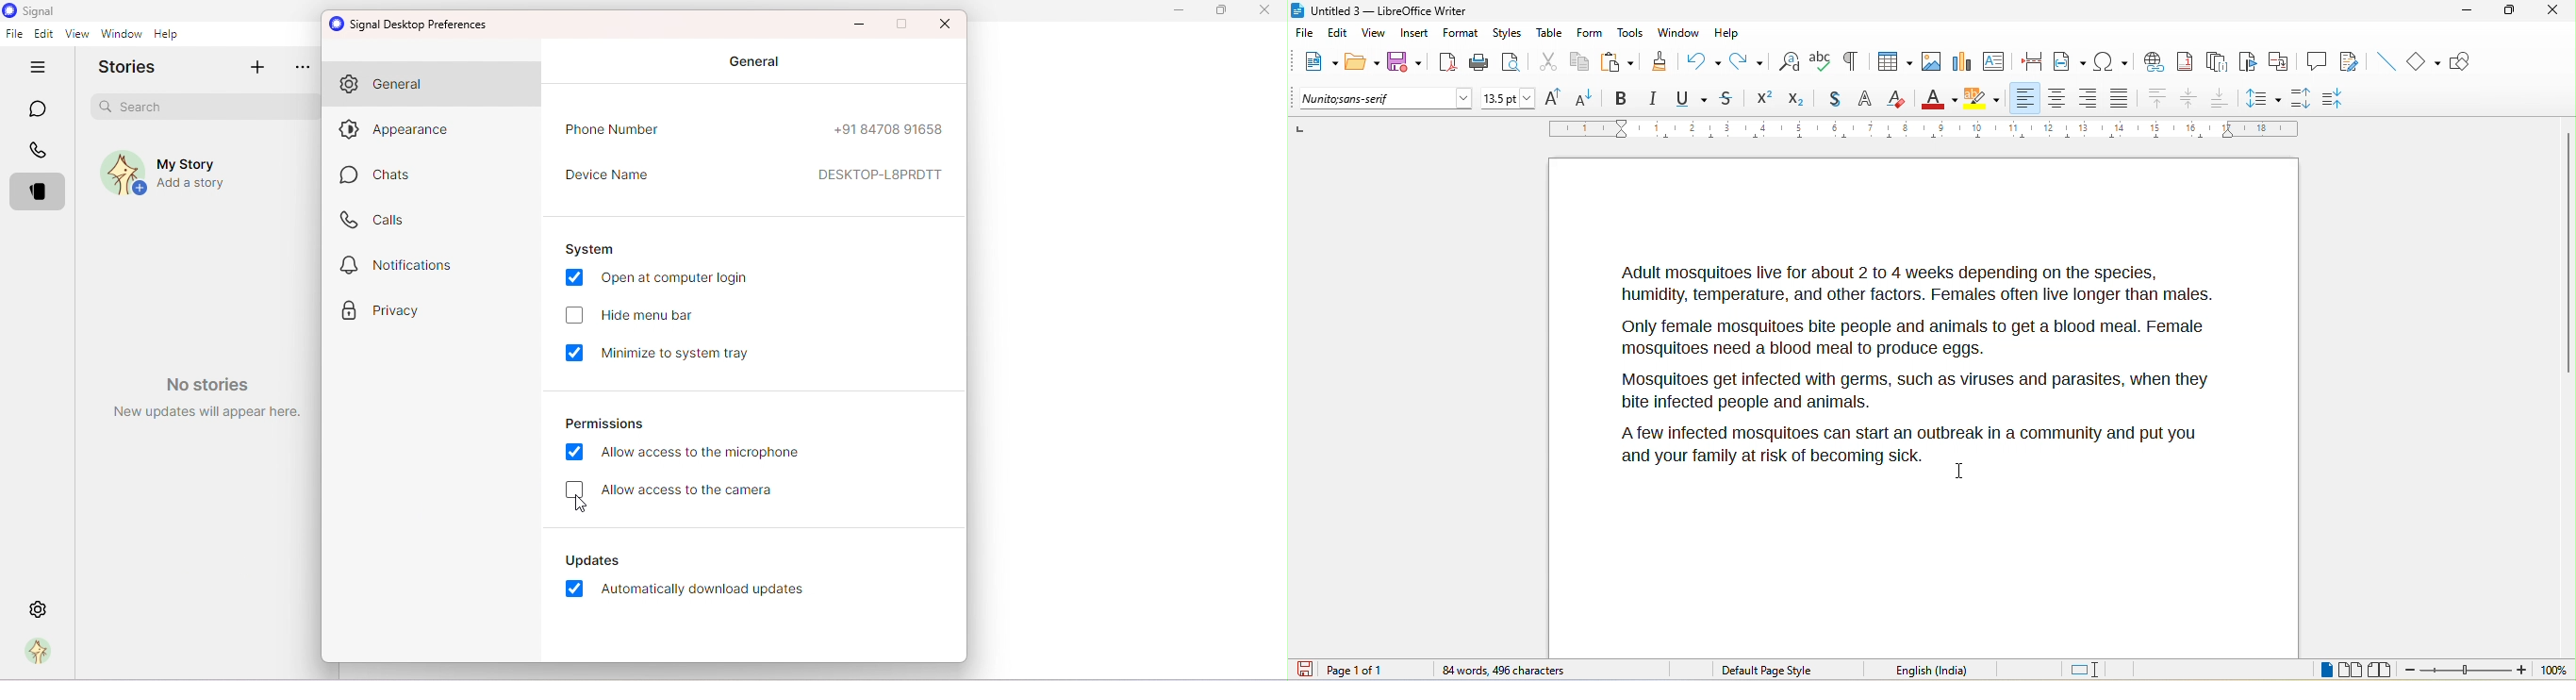 Image resolution: width=2576 pixels, height=700 pixels. What do you see at coordinates (1903, 364) in the screenshot?
I see `text` at bounding box center [1903, 364].